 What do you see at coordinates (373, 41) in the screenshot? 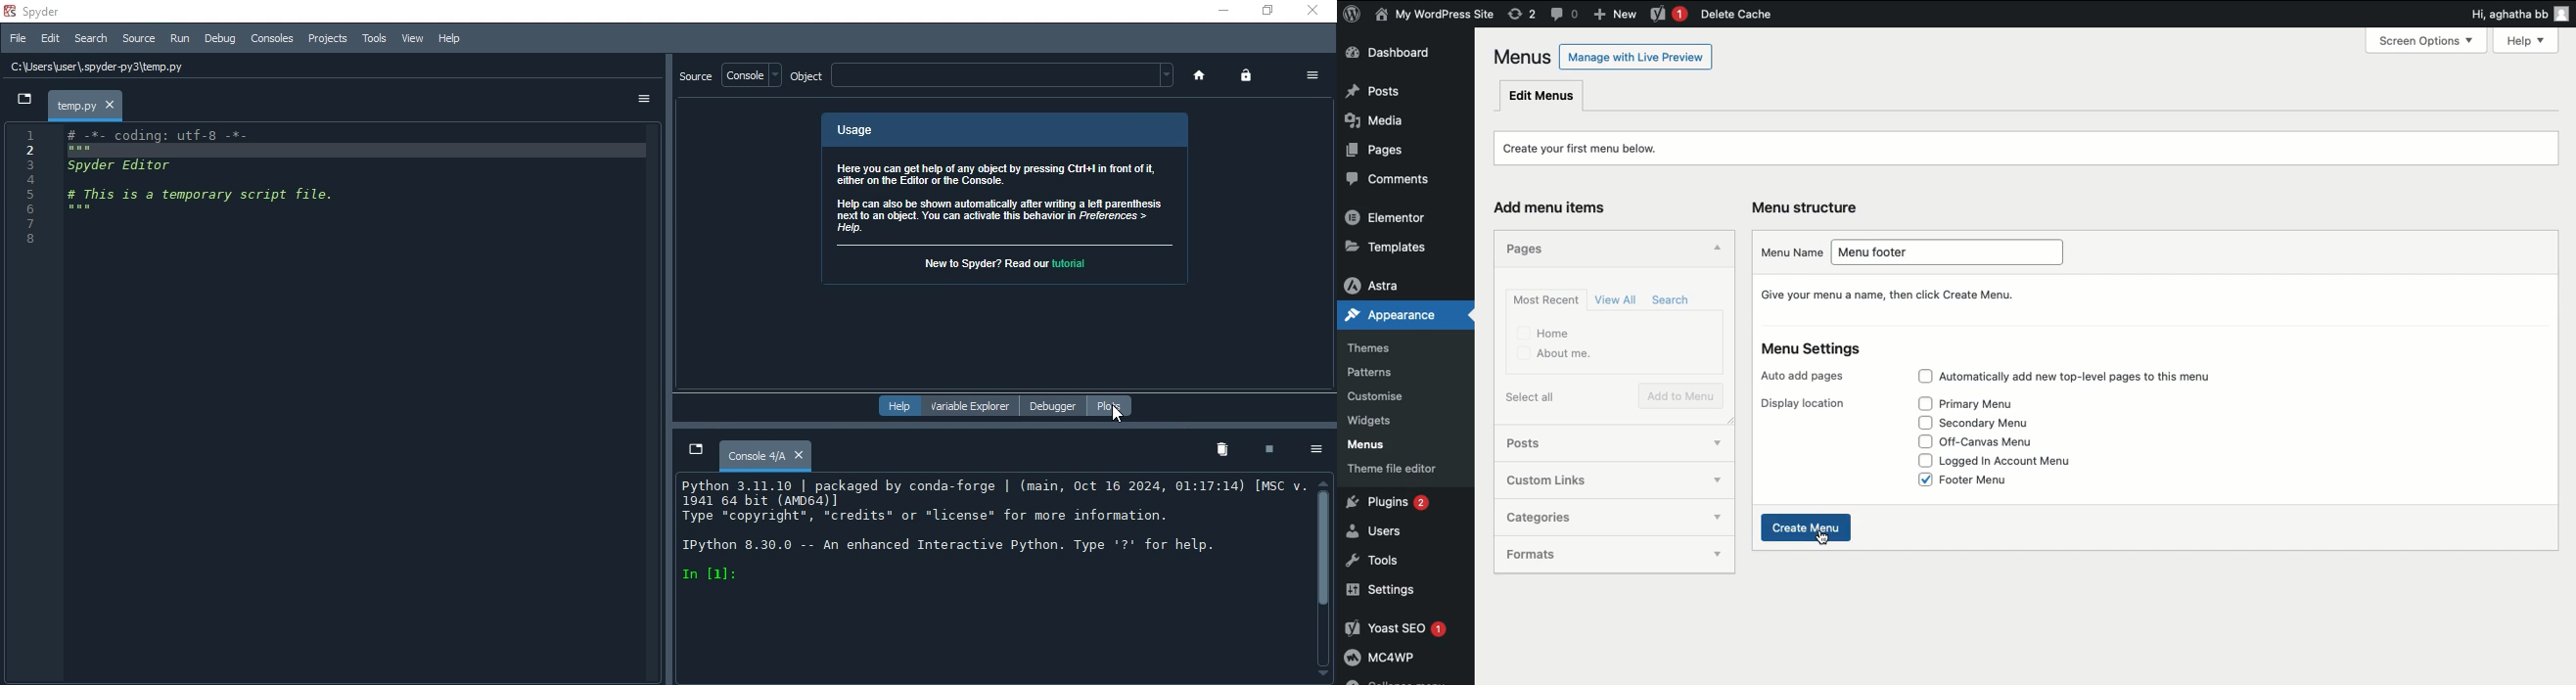
I see `Tools` at bounding box center [373, 41].